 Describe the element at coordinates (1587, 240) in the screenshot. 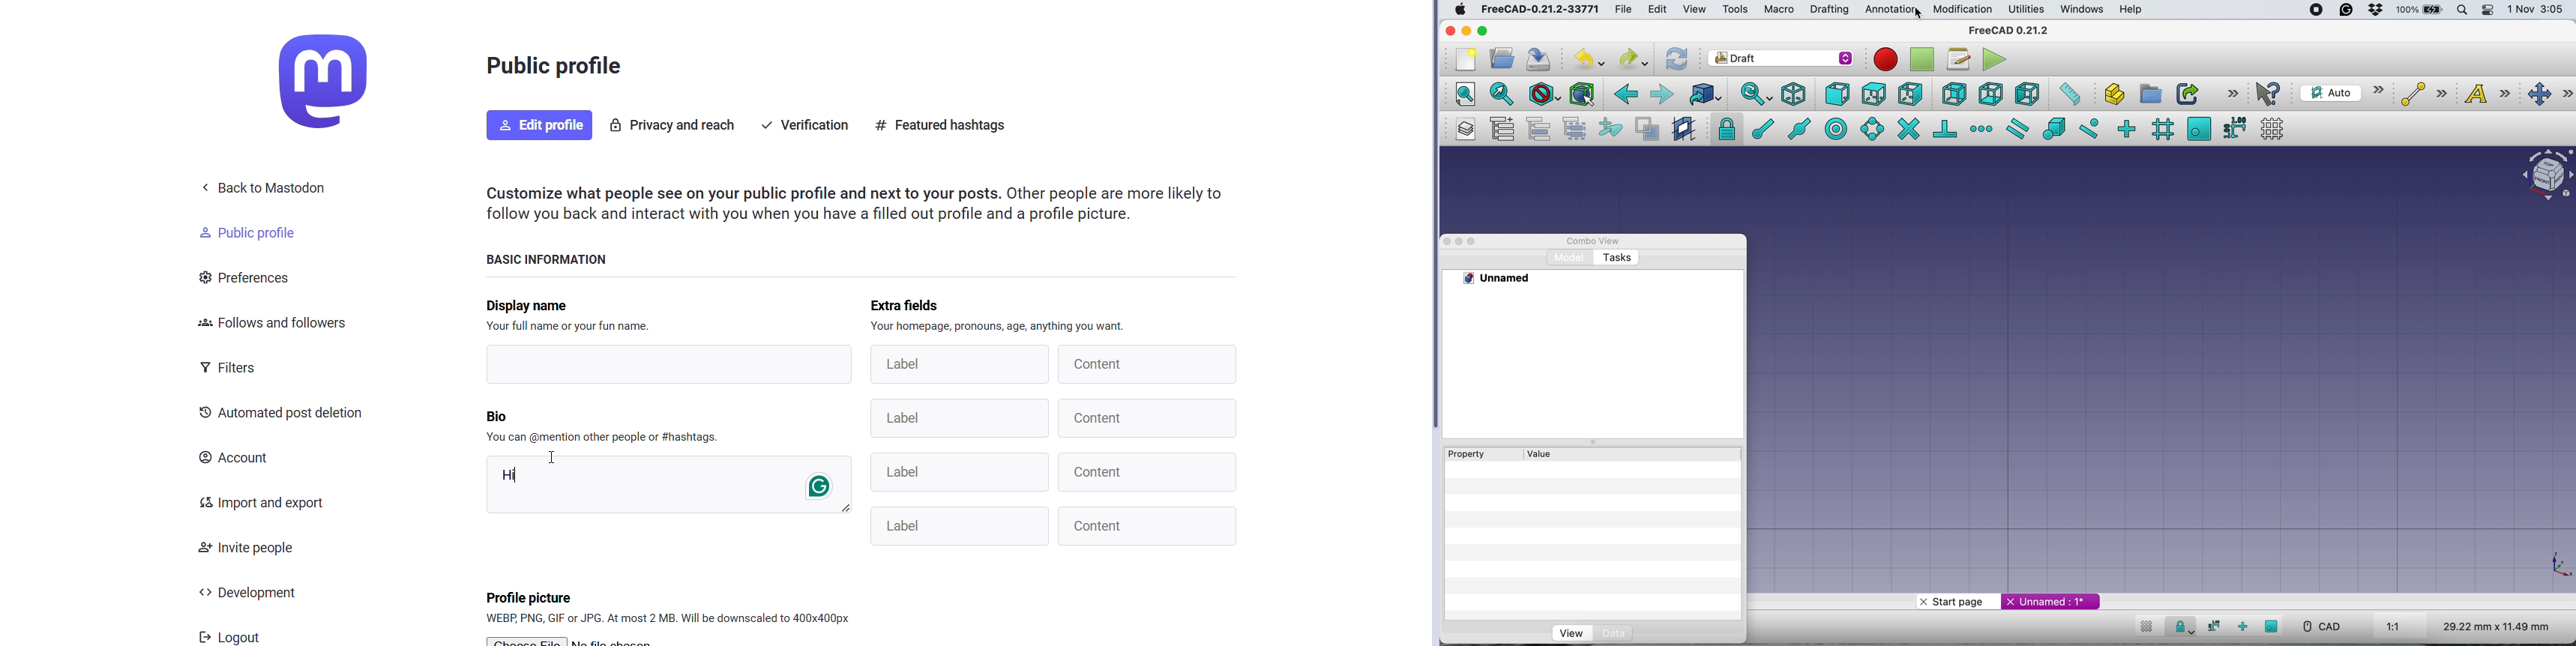

I see `combo view` at that location.